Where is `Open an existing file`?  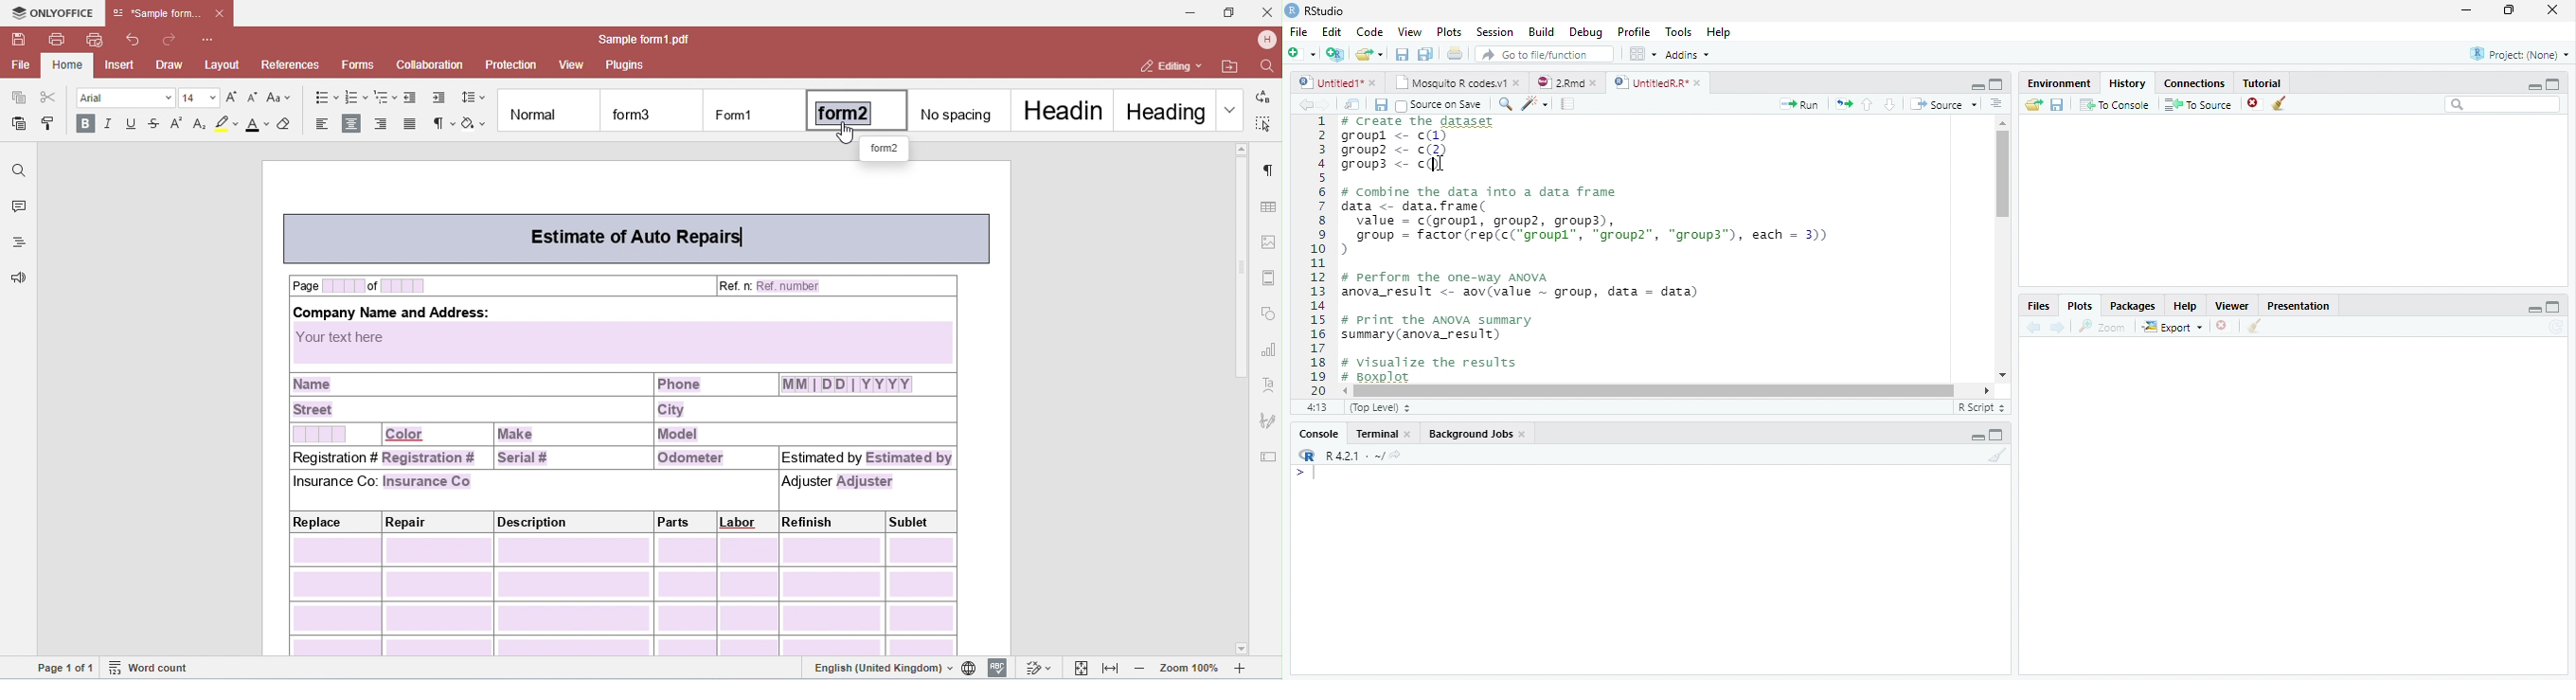
Open an existing file is located at coordinates (1369, 54).